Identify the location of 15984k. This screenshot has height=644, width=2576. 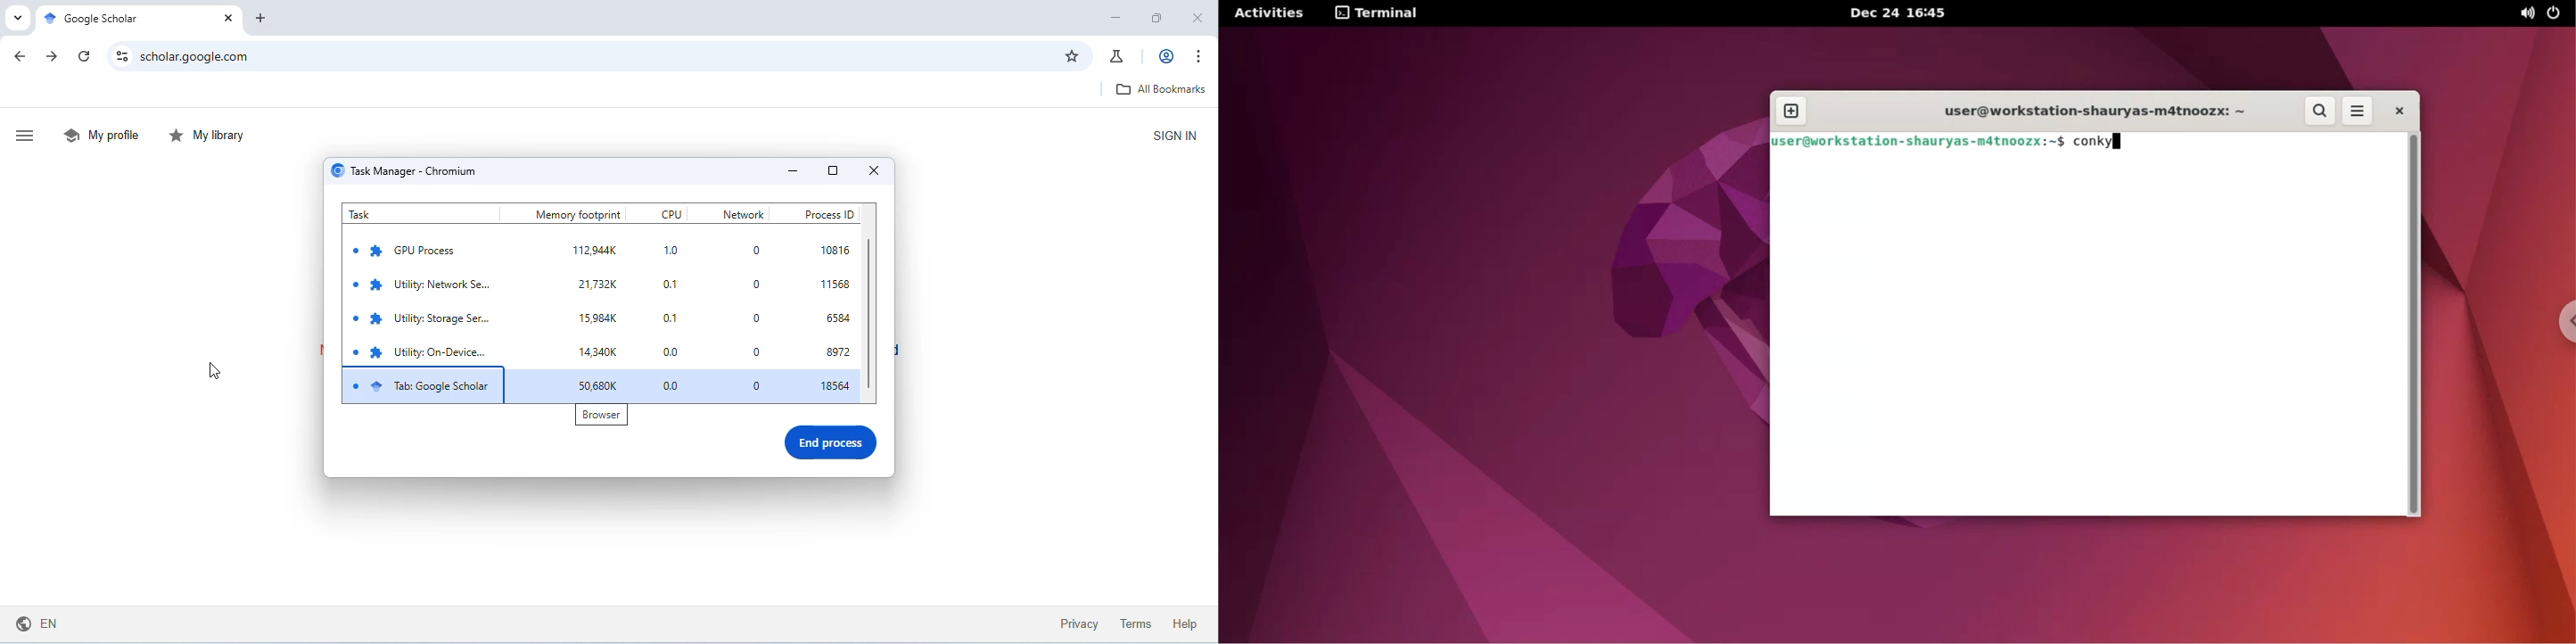
(600, 318).